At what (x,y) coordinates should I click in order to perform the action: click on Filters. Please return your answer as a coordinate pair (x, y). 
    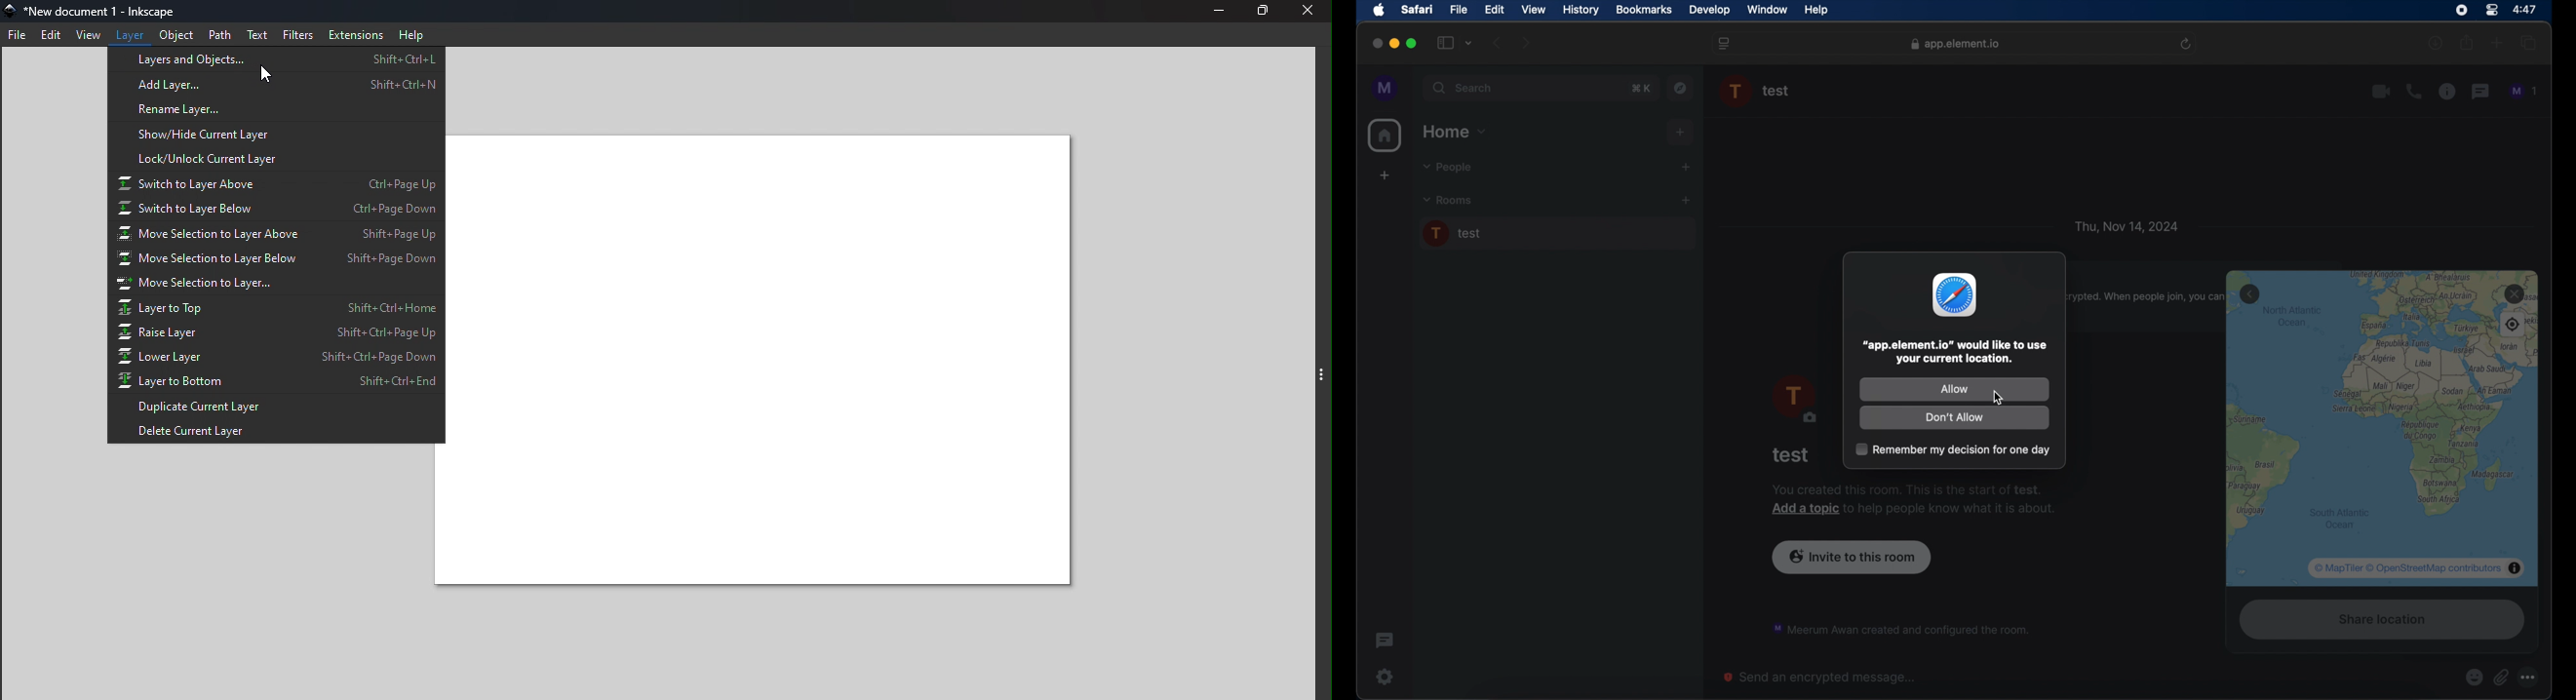
    Looking at the image, I should click on (299, 33).